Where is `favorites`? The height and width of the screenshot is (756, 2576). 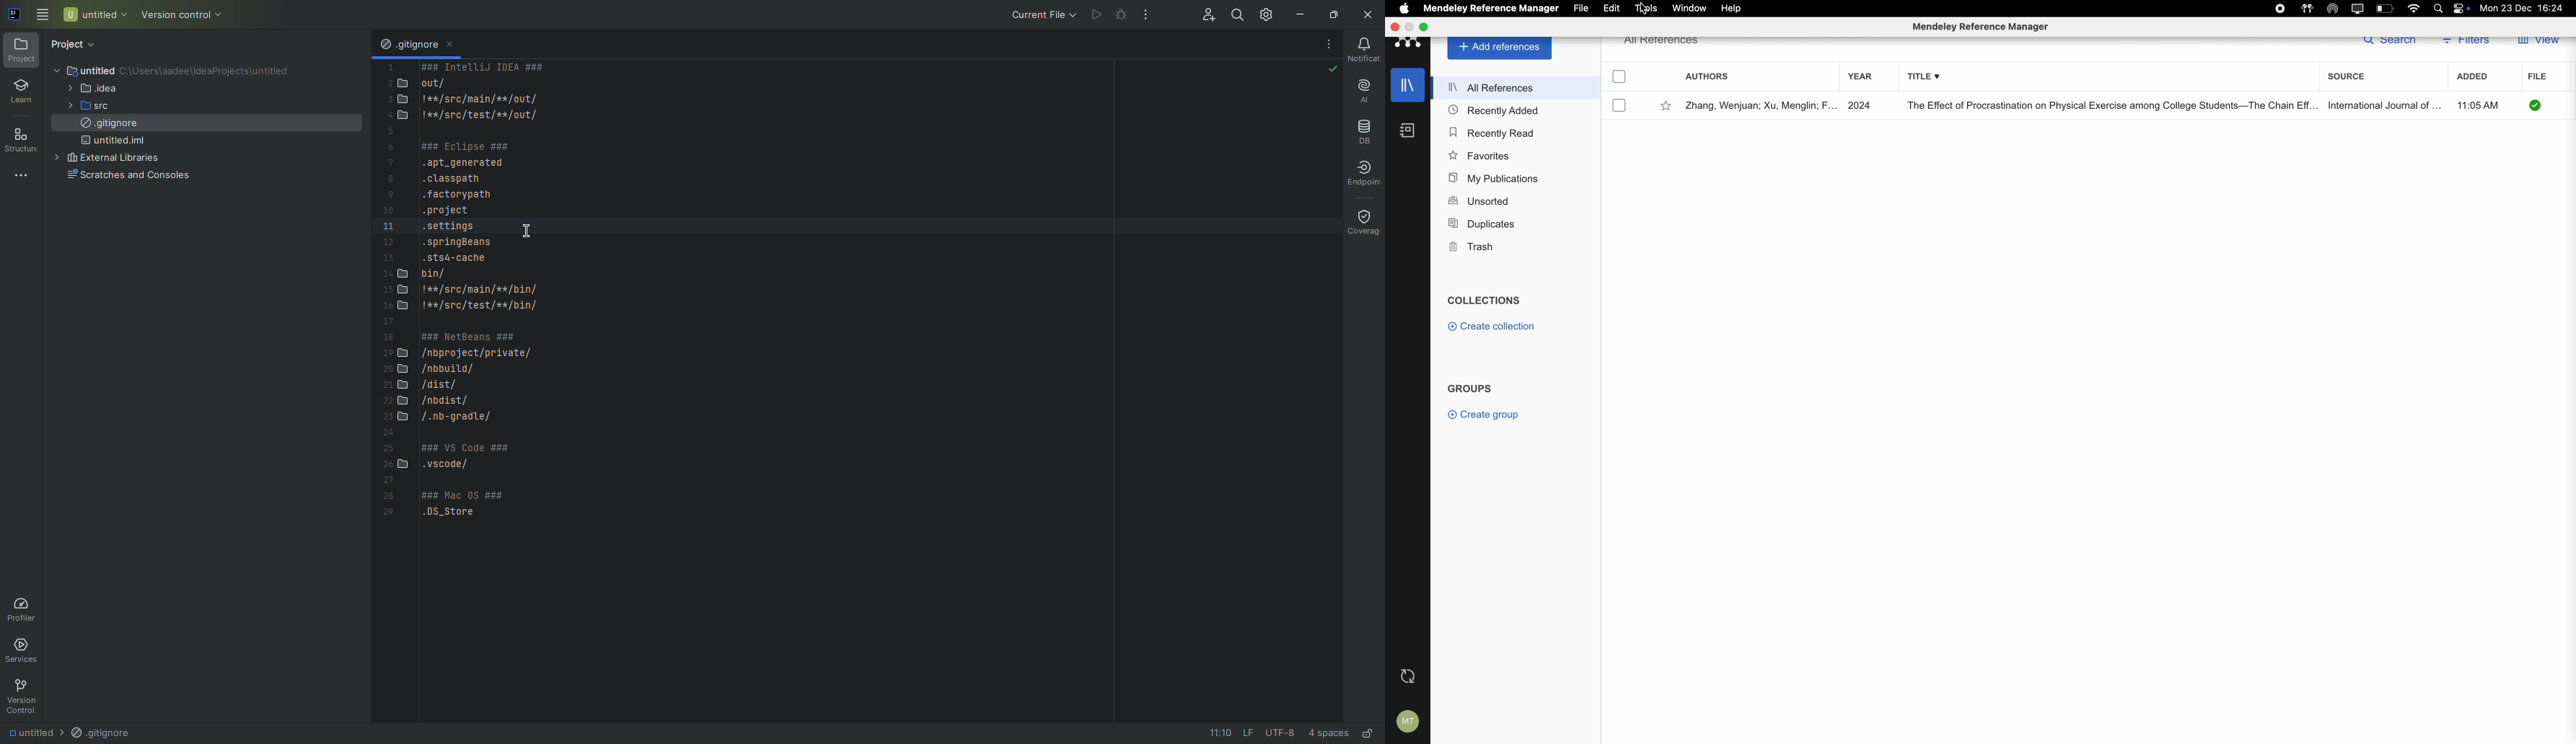 favorites is located at coordinates (1481, 155).